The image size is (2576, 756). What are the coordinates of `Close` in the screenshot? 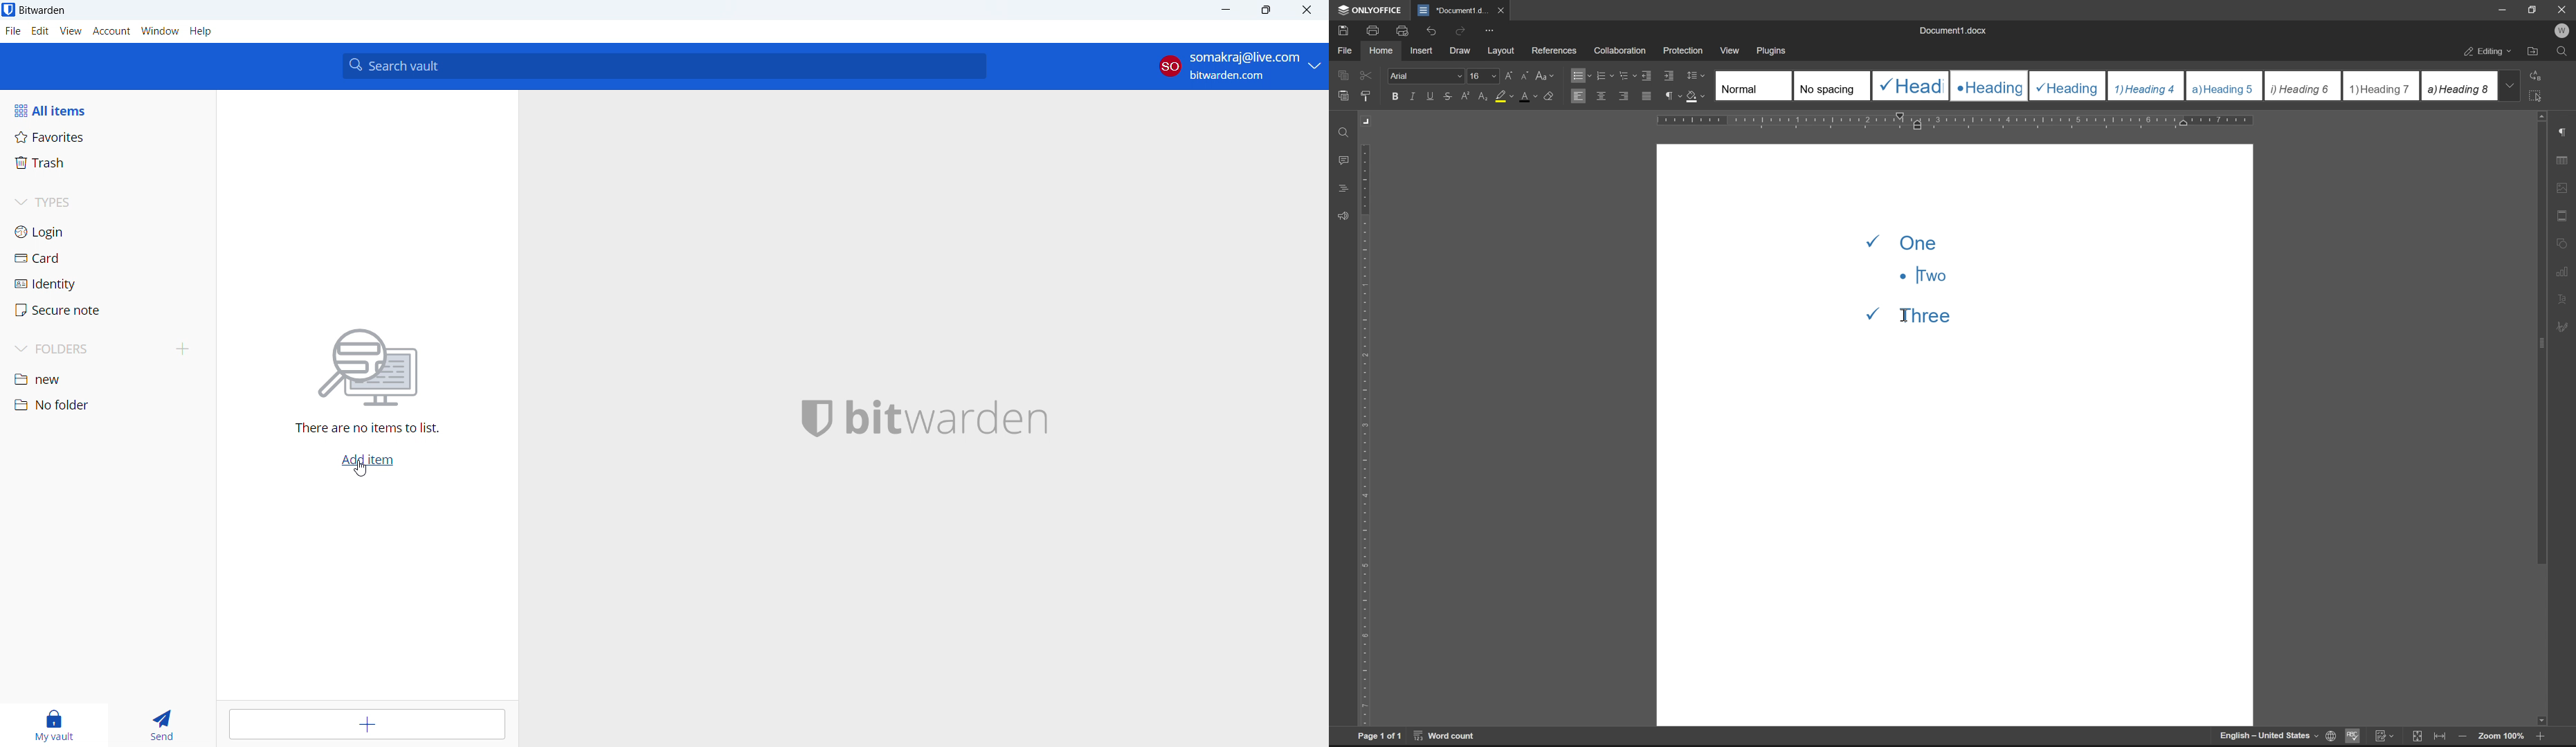 It's located at (2563, 10).